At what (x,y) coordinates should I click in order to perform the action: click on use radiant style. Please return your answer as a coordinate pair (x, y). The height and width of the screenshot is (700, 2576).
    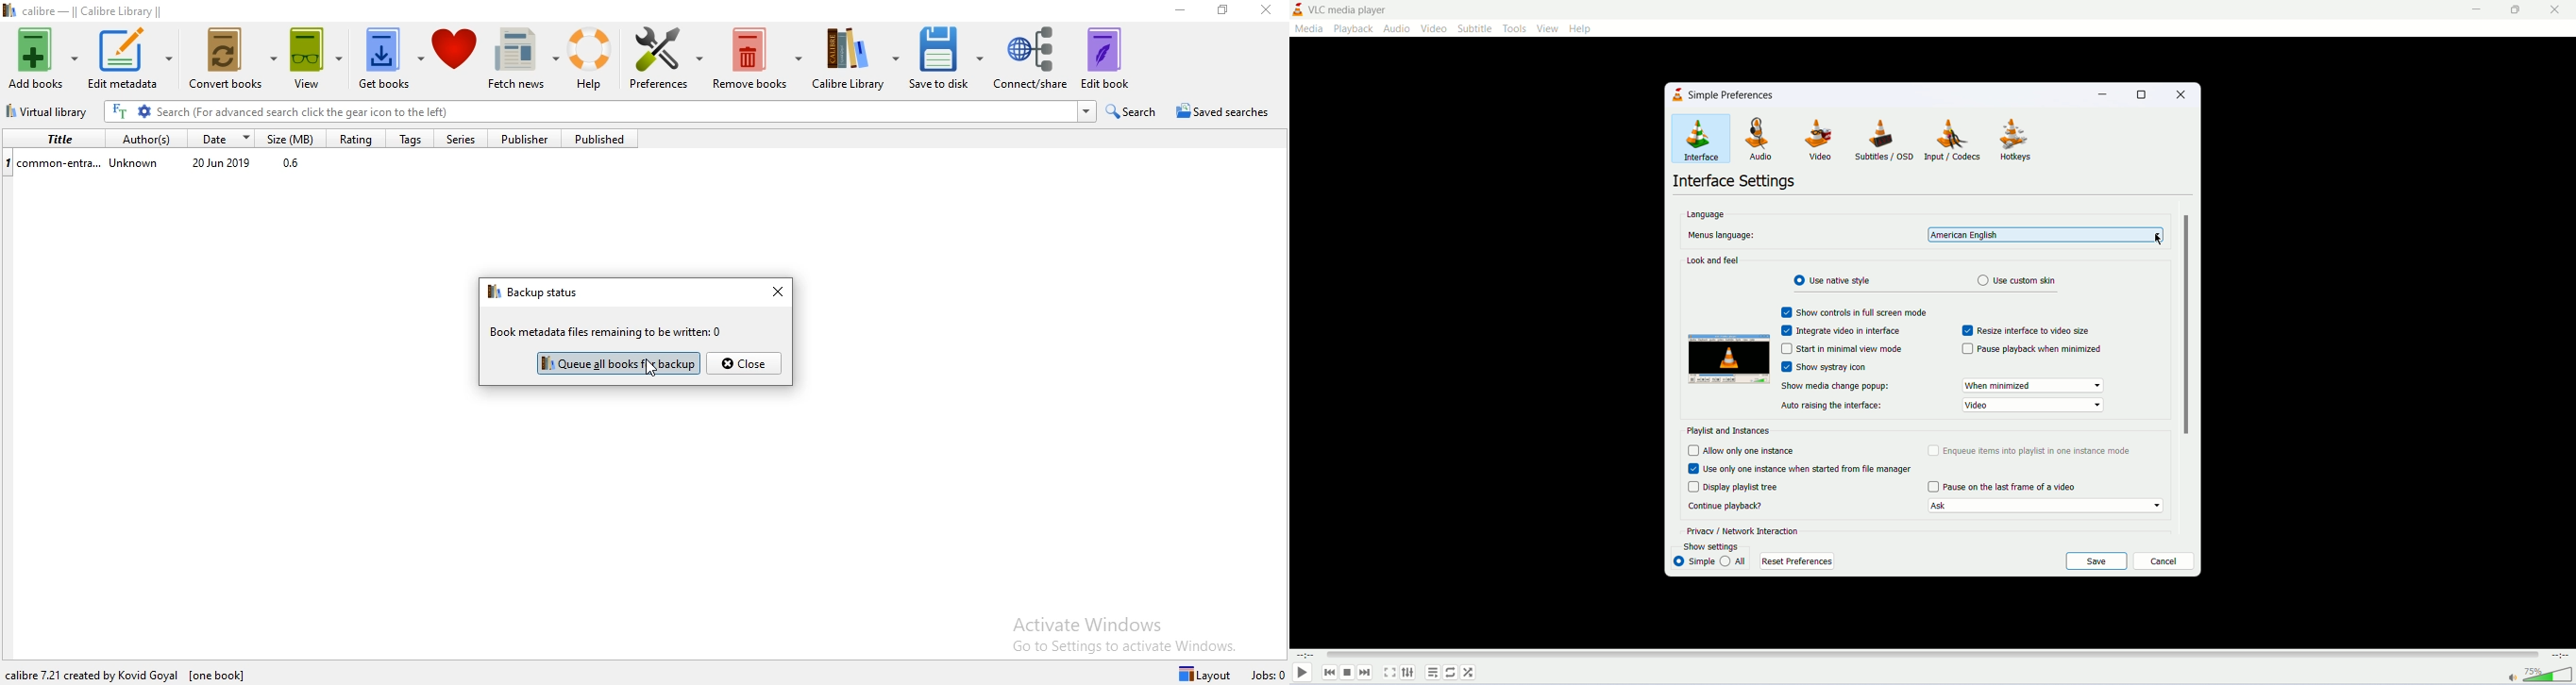
    Looking at the image, I should click on (1836, 280).